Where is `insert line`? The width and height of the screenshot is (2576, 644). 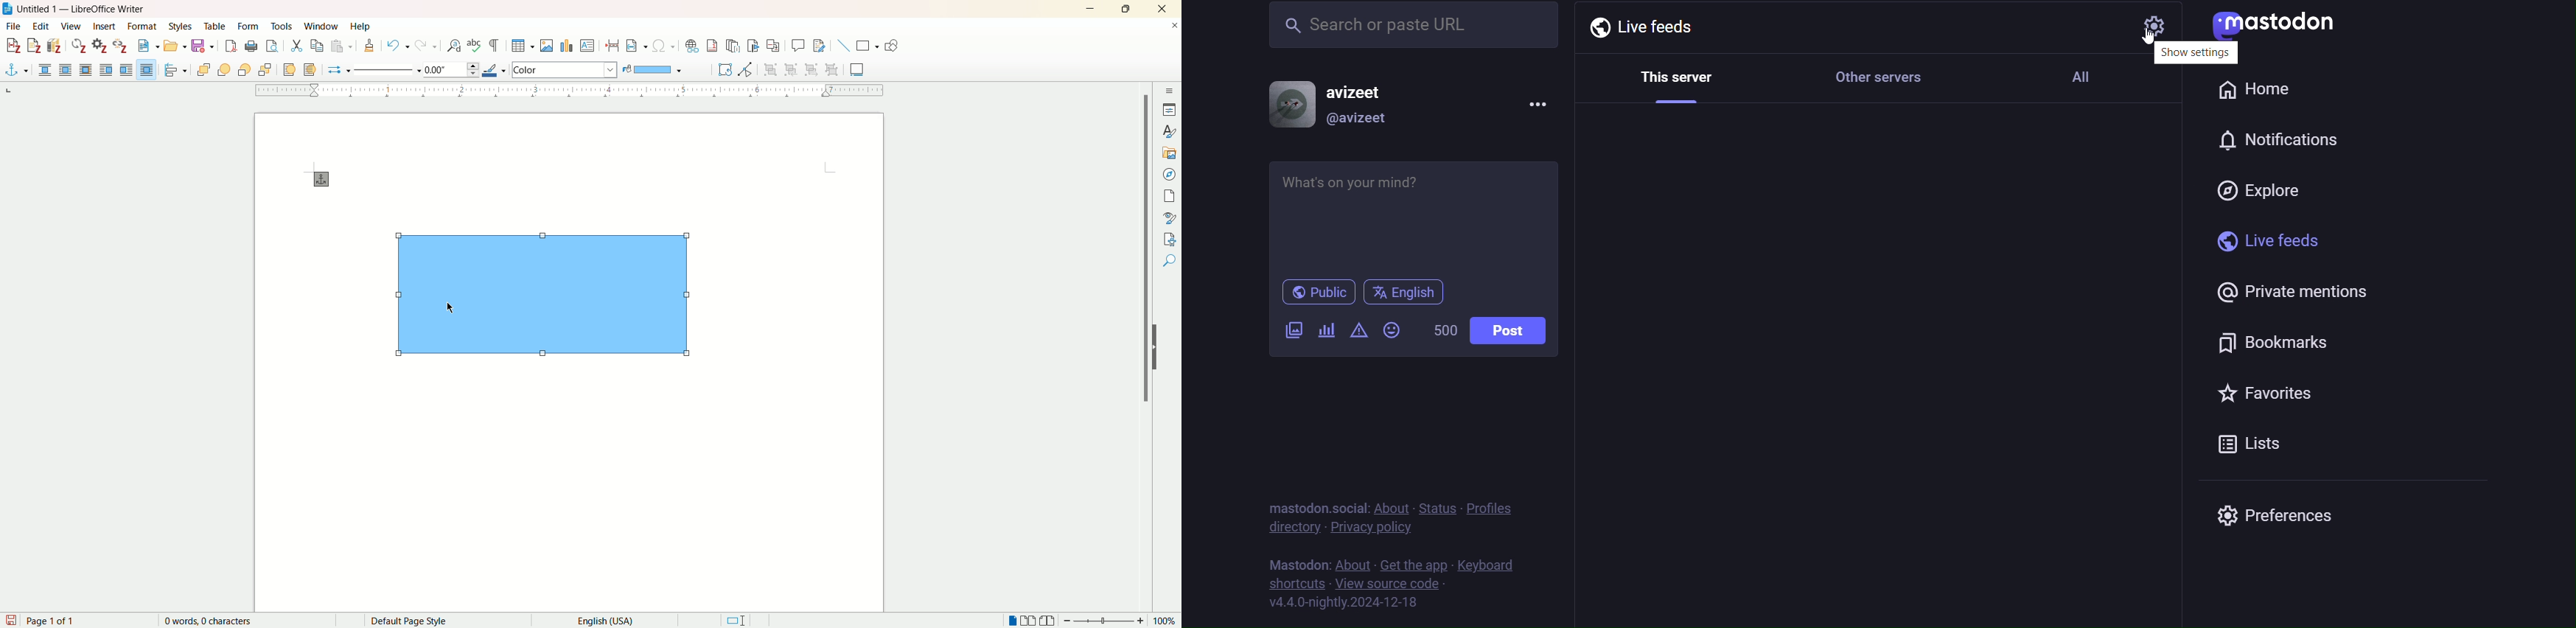 insert line is located at coordinates (843, 46).